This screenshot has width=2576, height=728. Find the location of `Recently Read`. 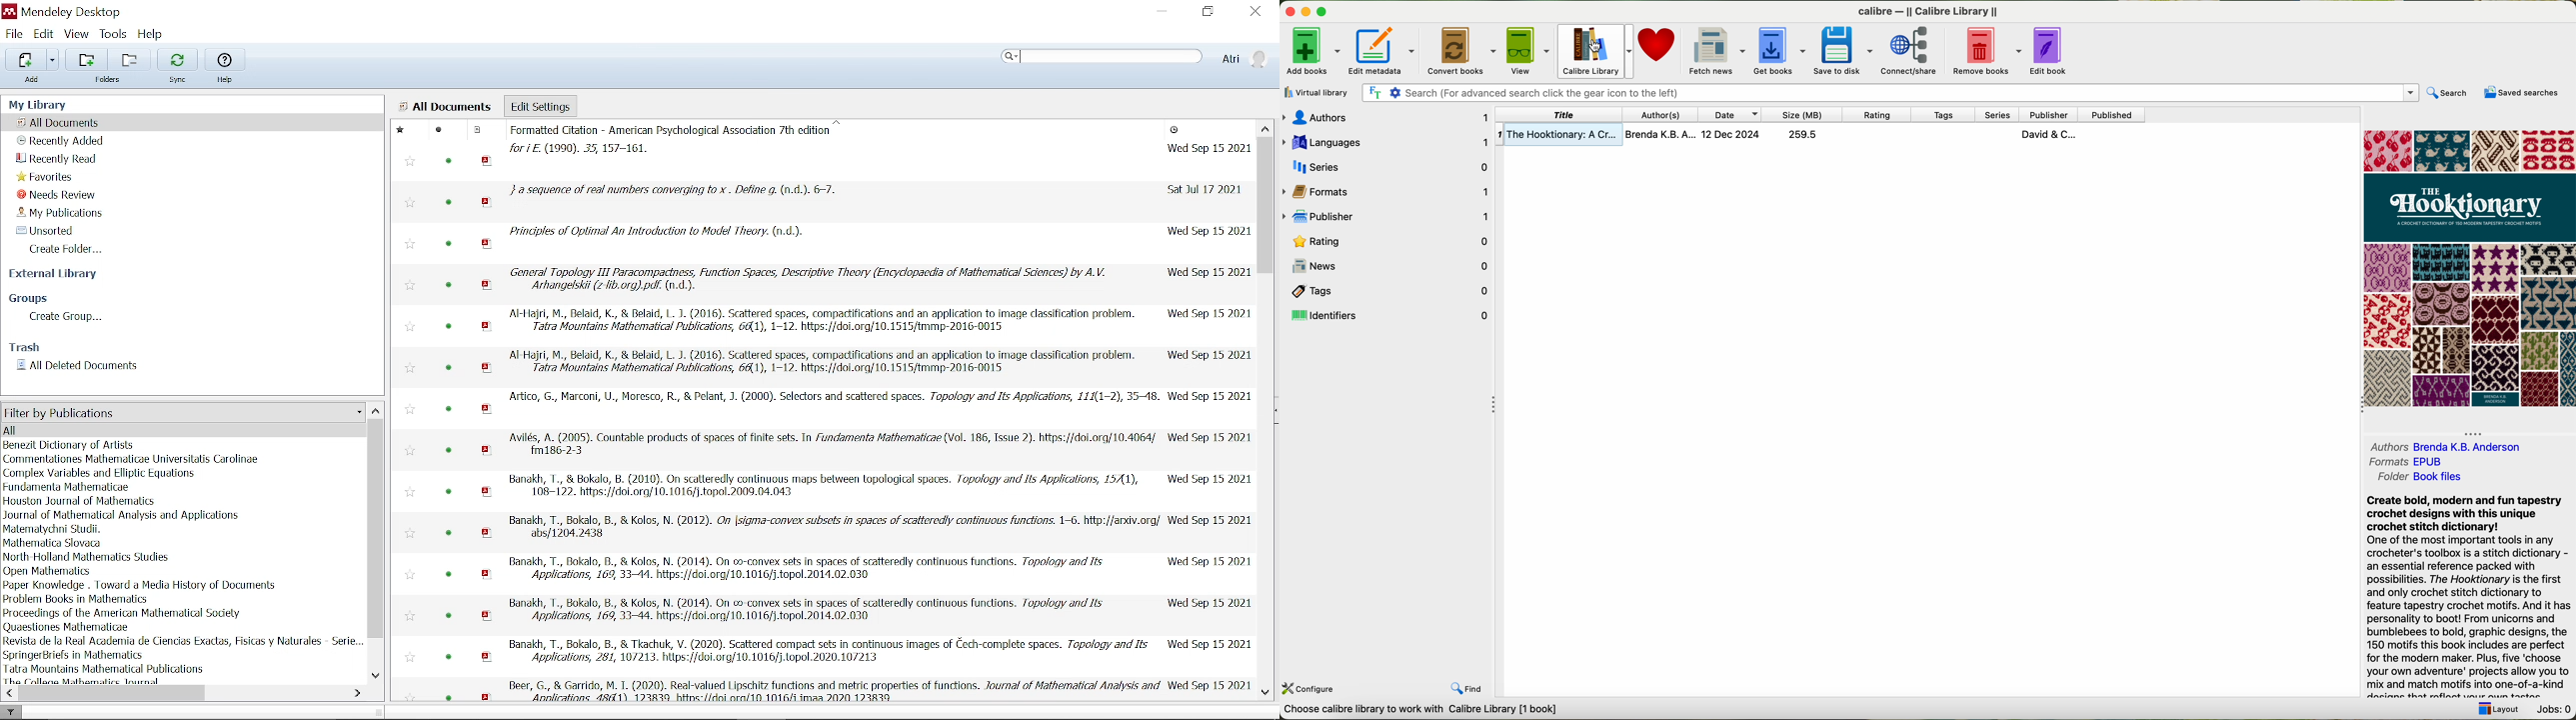

Recently Read is located at coordinates (58, 159).